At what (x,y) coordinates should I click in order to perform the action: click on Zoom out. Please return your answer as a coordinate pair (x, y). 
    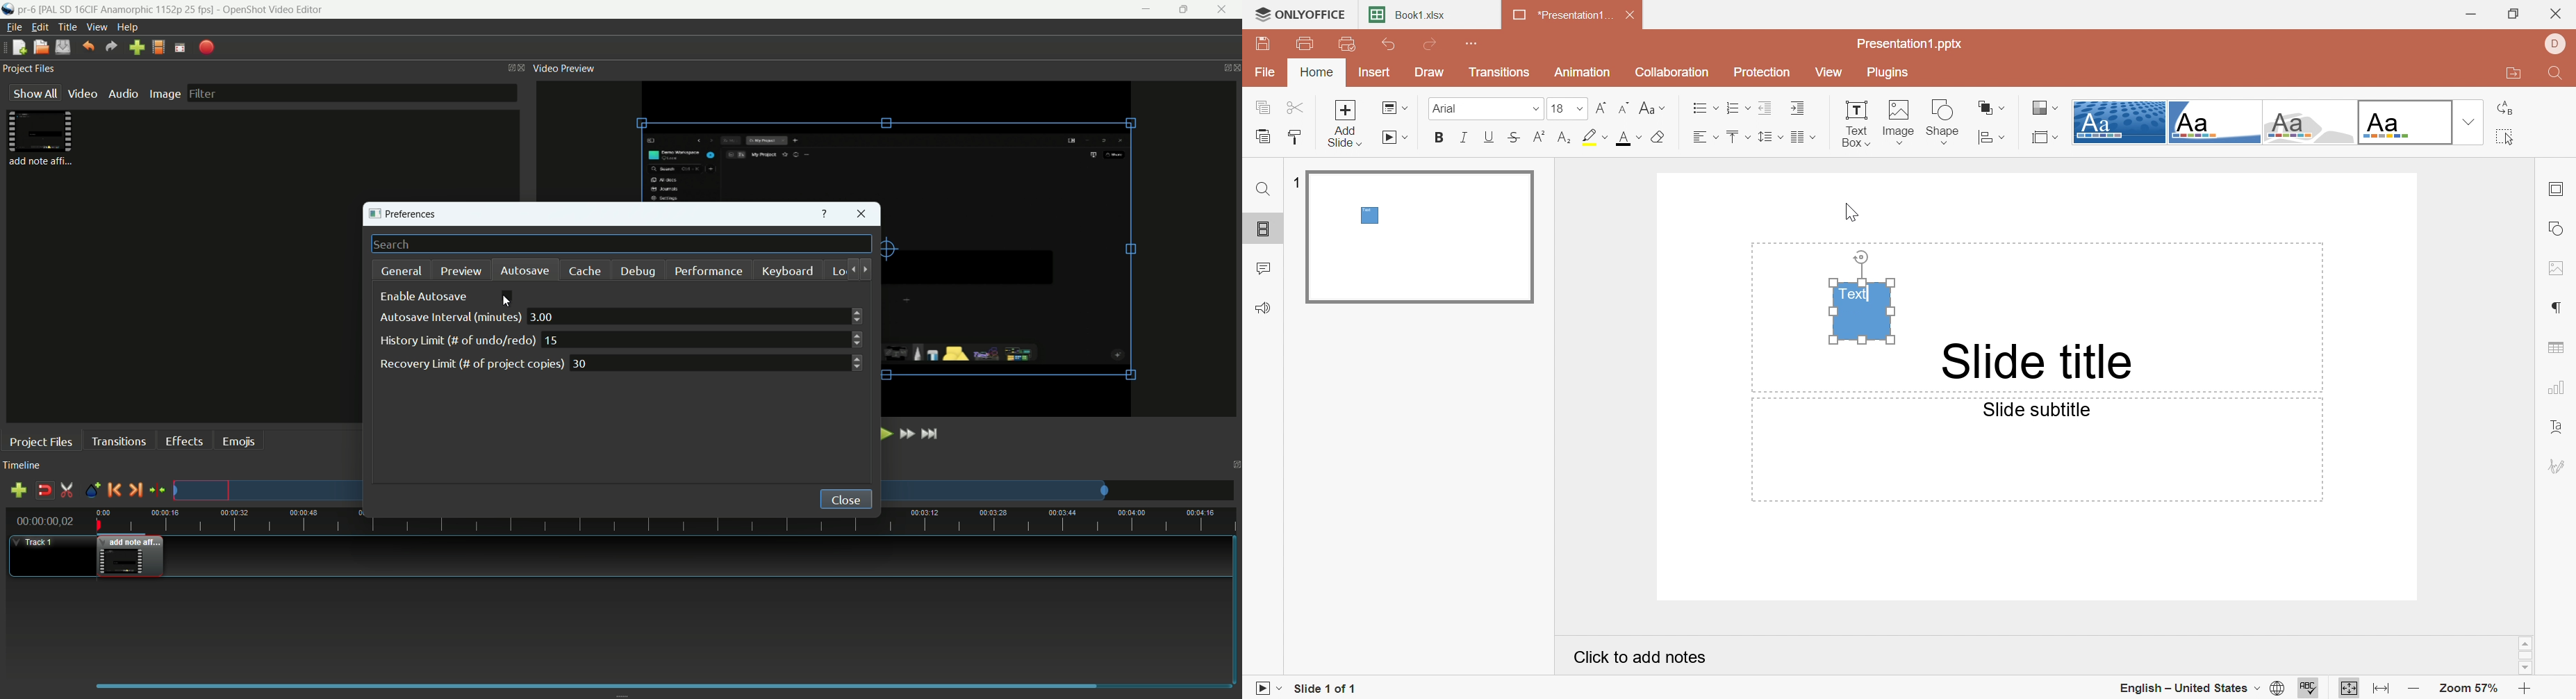
    Looking at the image, I should click on (2415, 686).